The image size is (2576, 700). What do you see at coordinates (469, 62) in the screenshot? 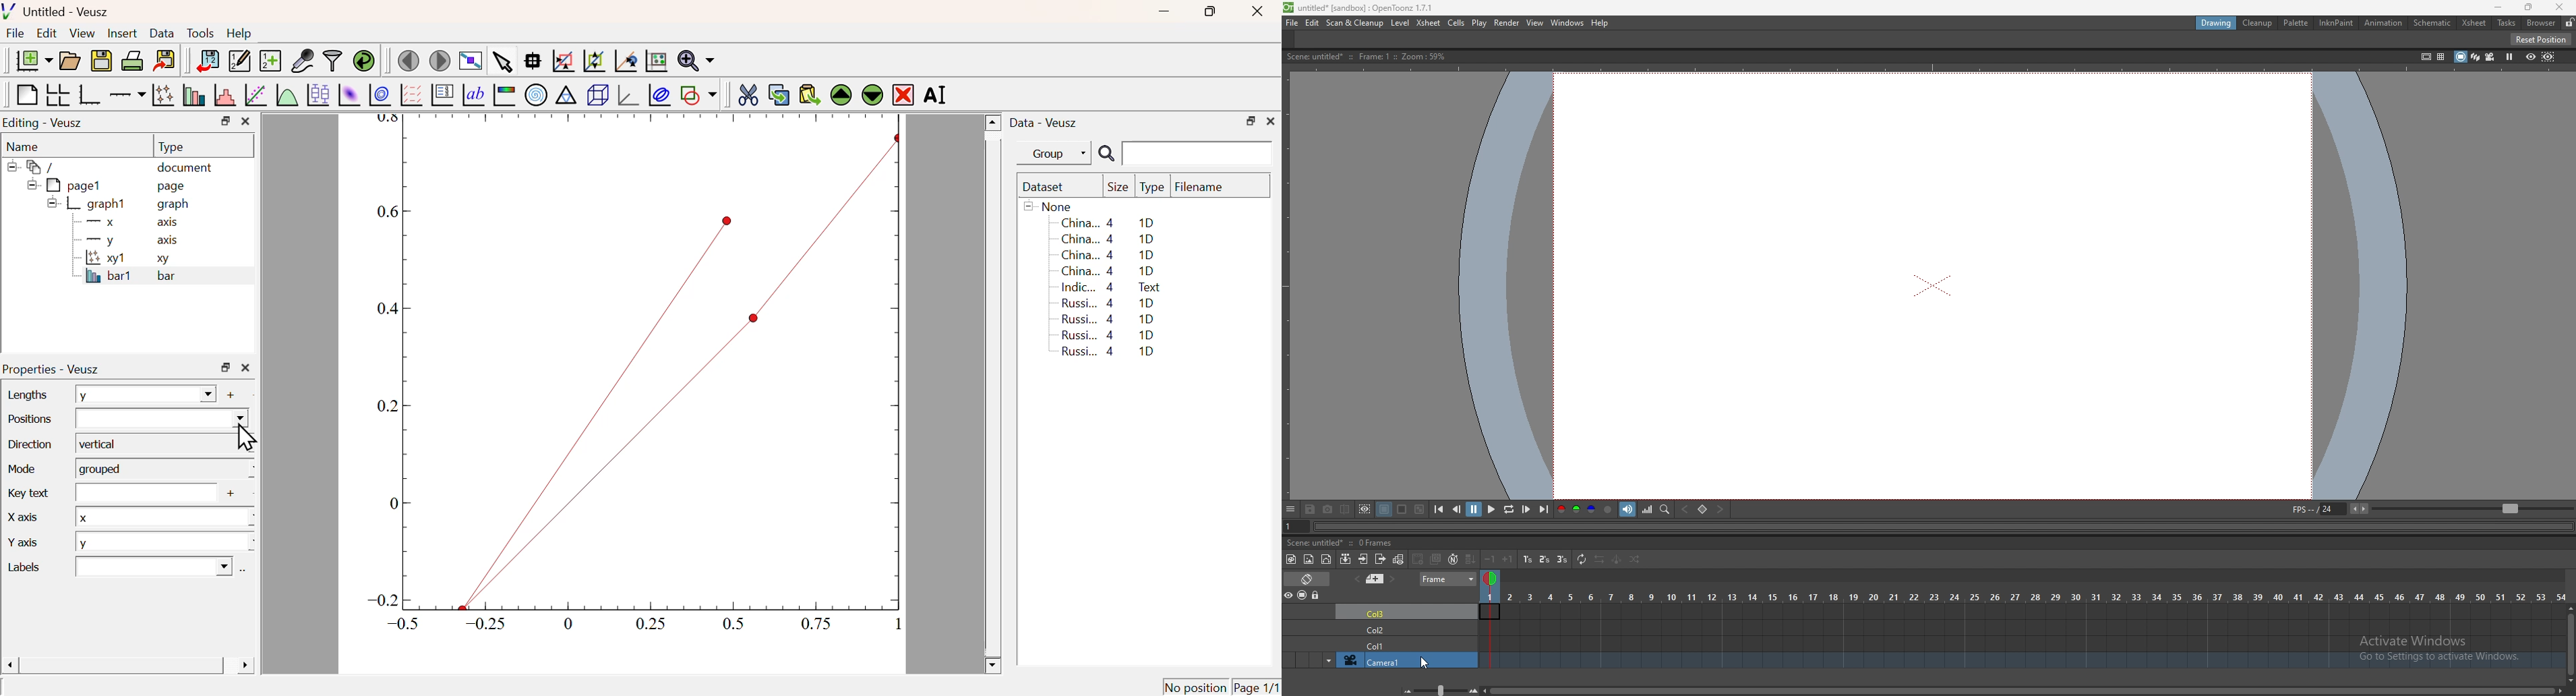
I see `View plot fullscreen` at bounding box center [469, 62].